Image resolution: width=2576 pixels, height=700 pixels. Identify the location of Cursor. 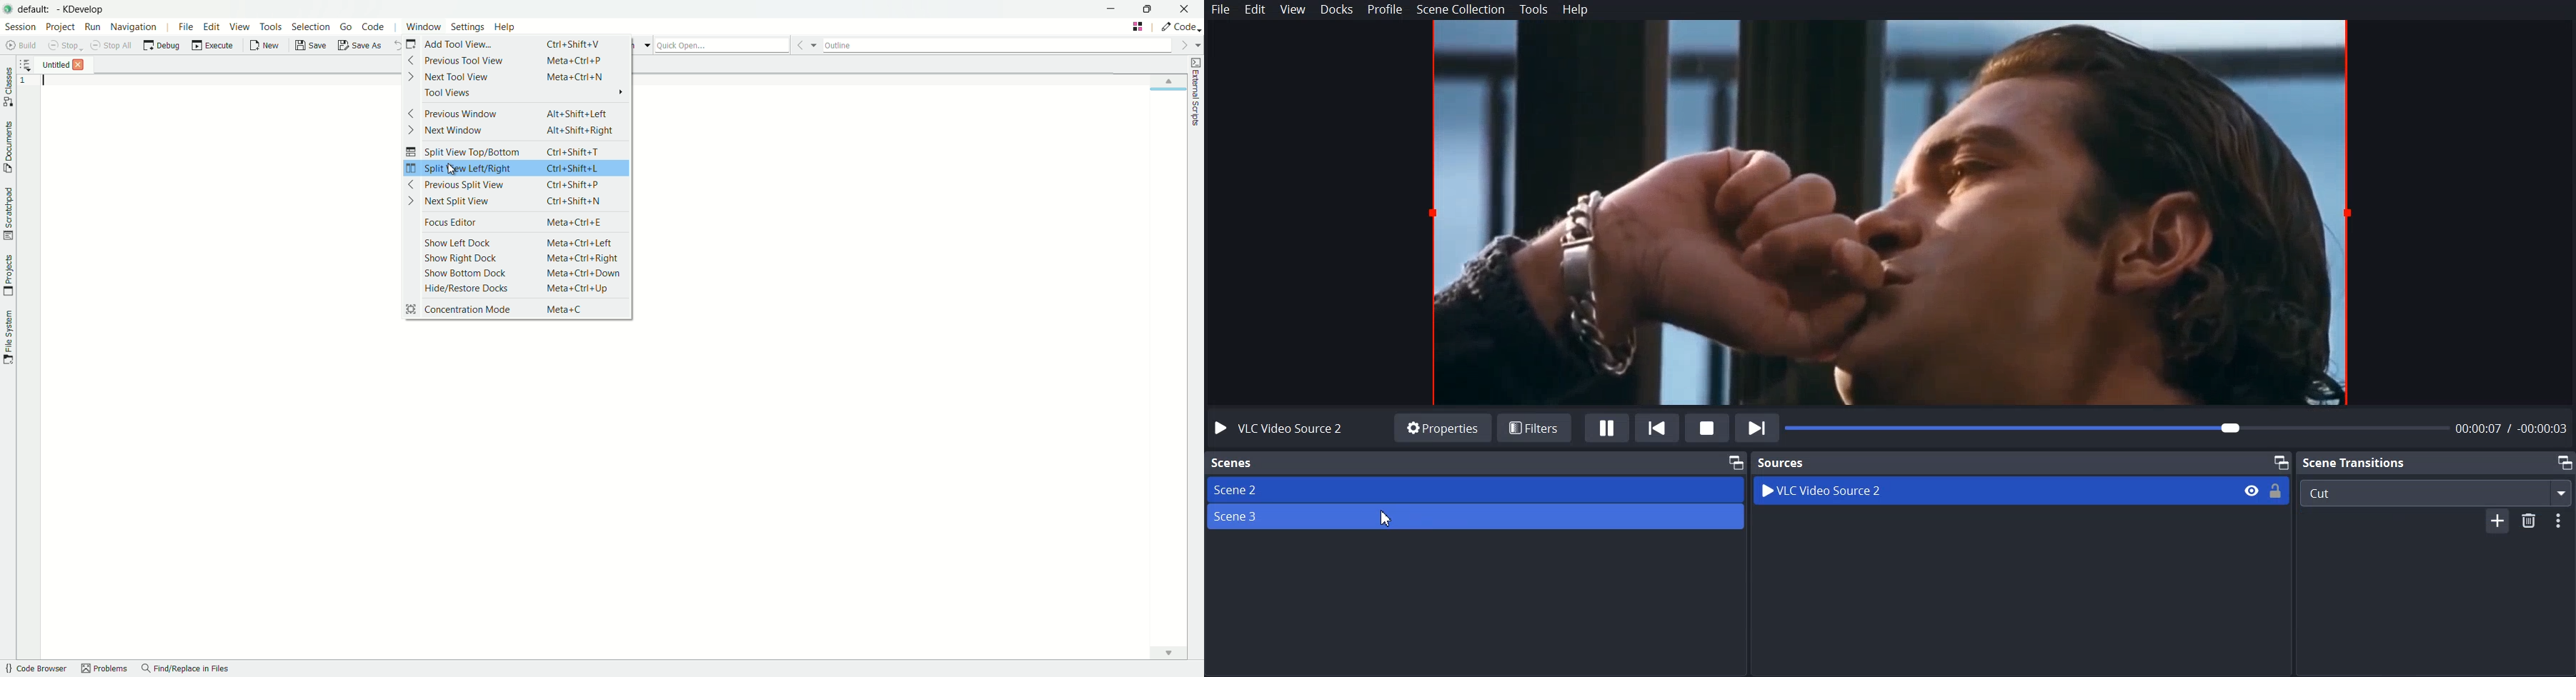
(1393, 516).